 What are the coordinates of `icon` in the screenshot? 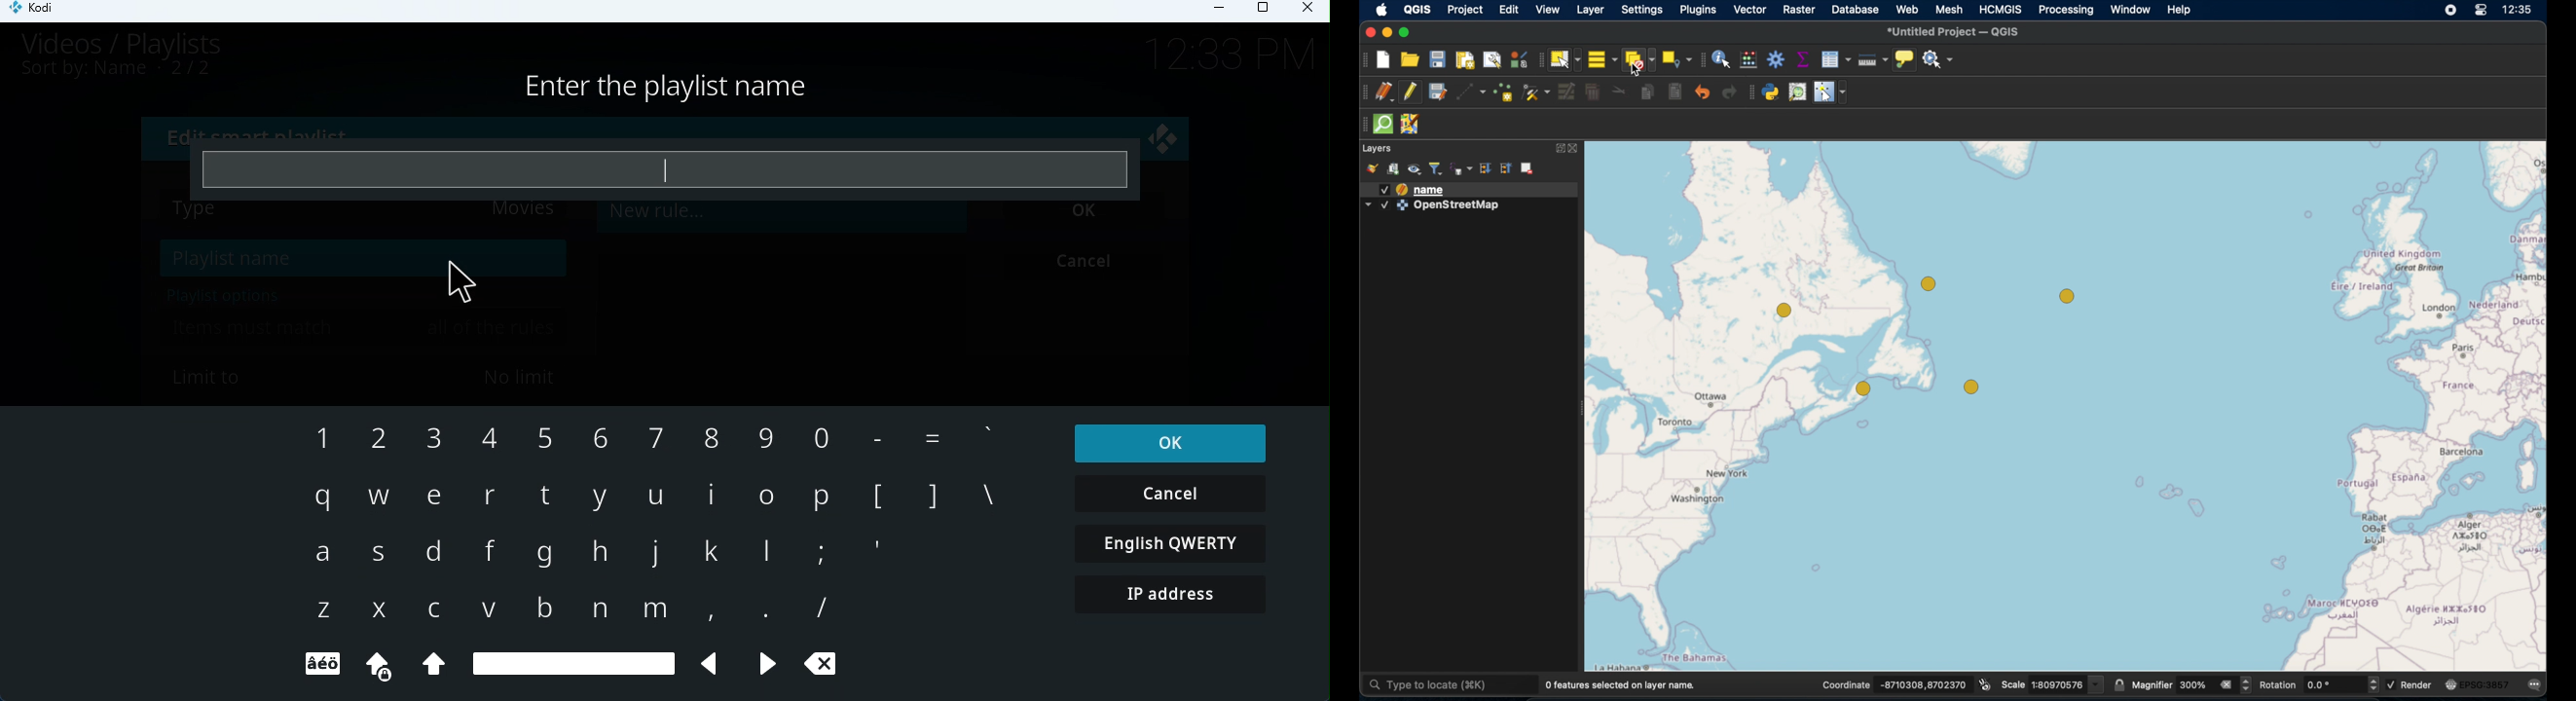 It's located at (2451, 683).